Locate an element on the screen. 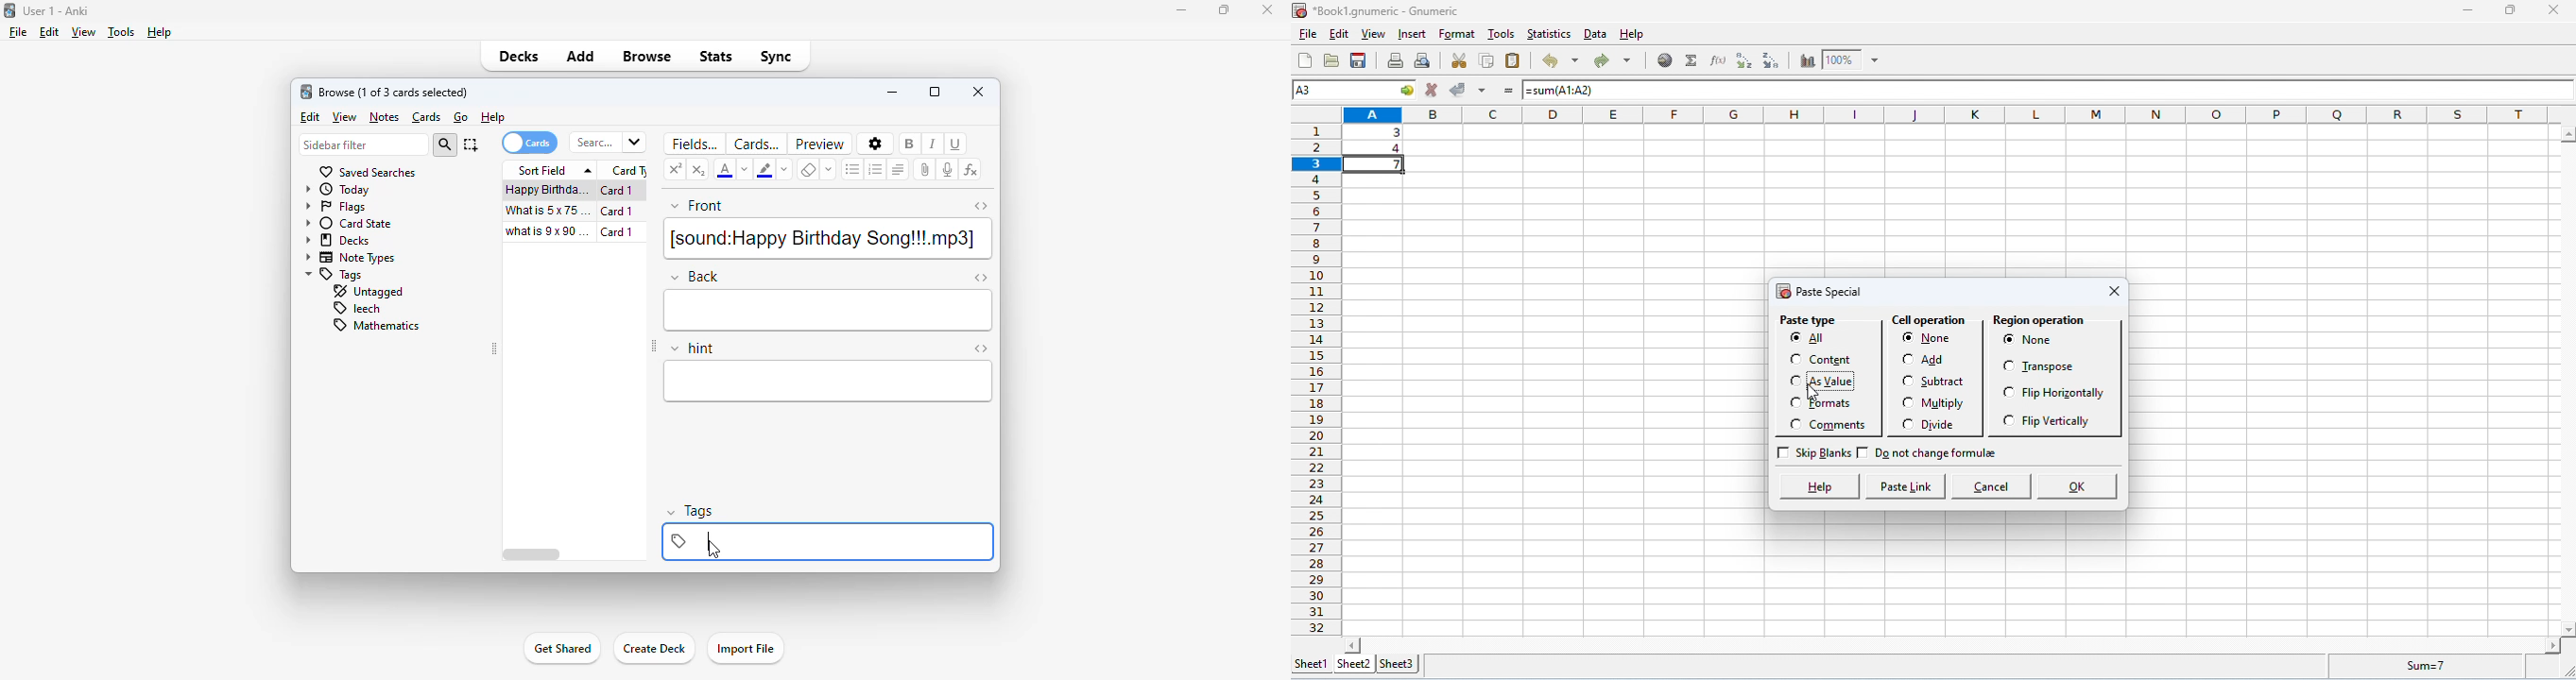 This screenshot has height=700, width=2576. User 1- Anki is located at coordinates (58, 11).